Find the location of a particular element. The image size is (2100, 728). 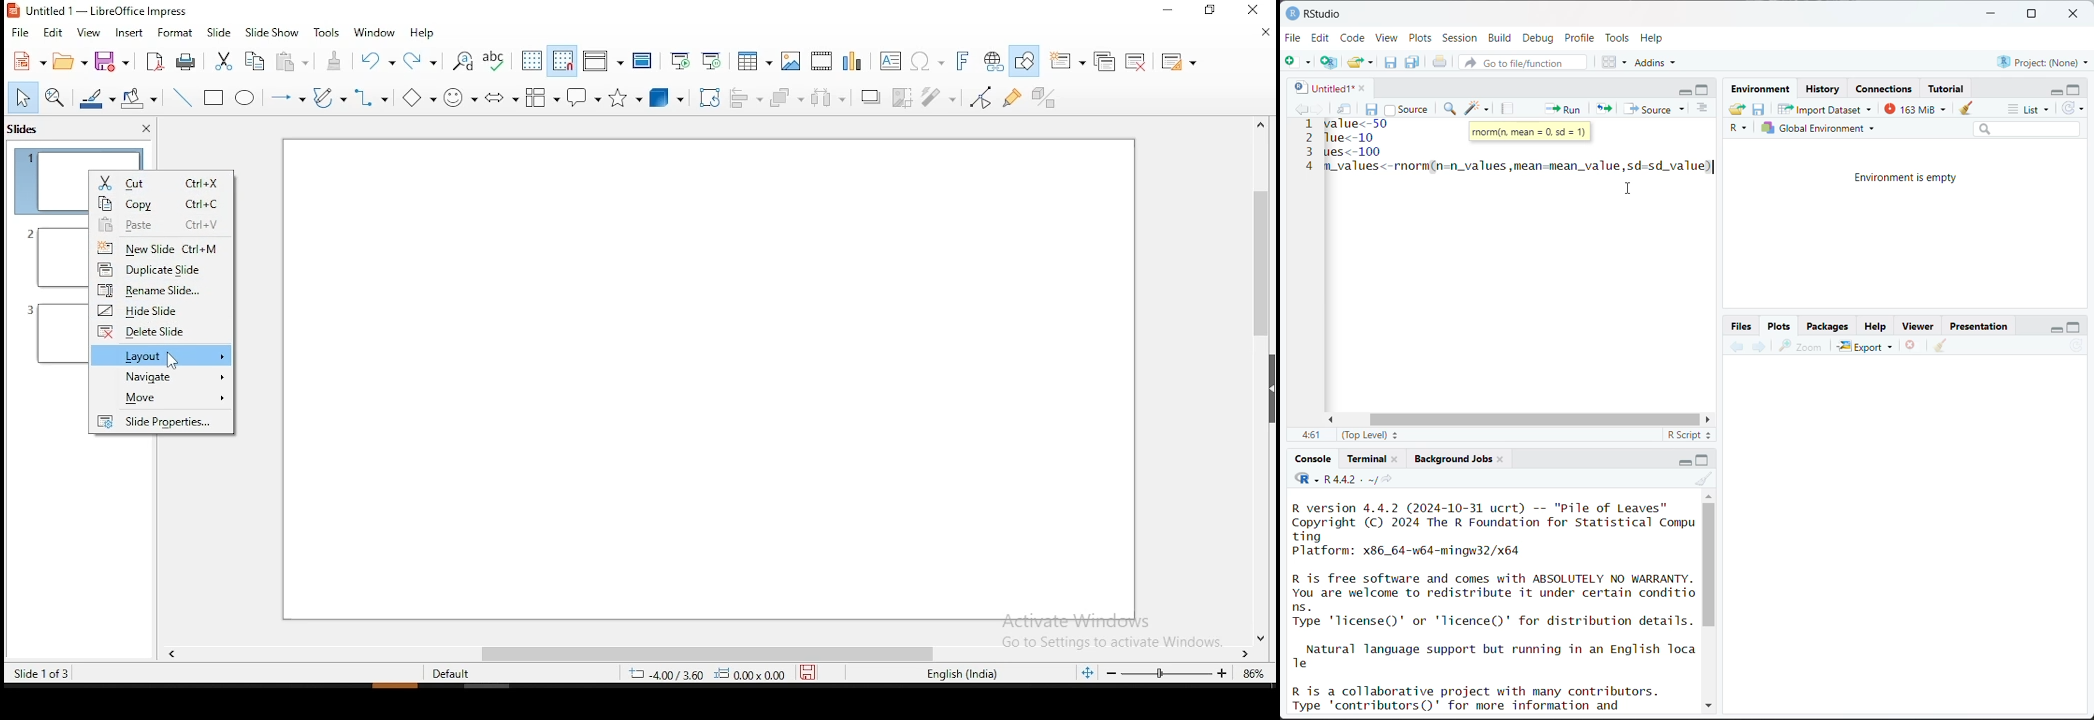

code tools is located at coordinates (1477, 108).